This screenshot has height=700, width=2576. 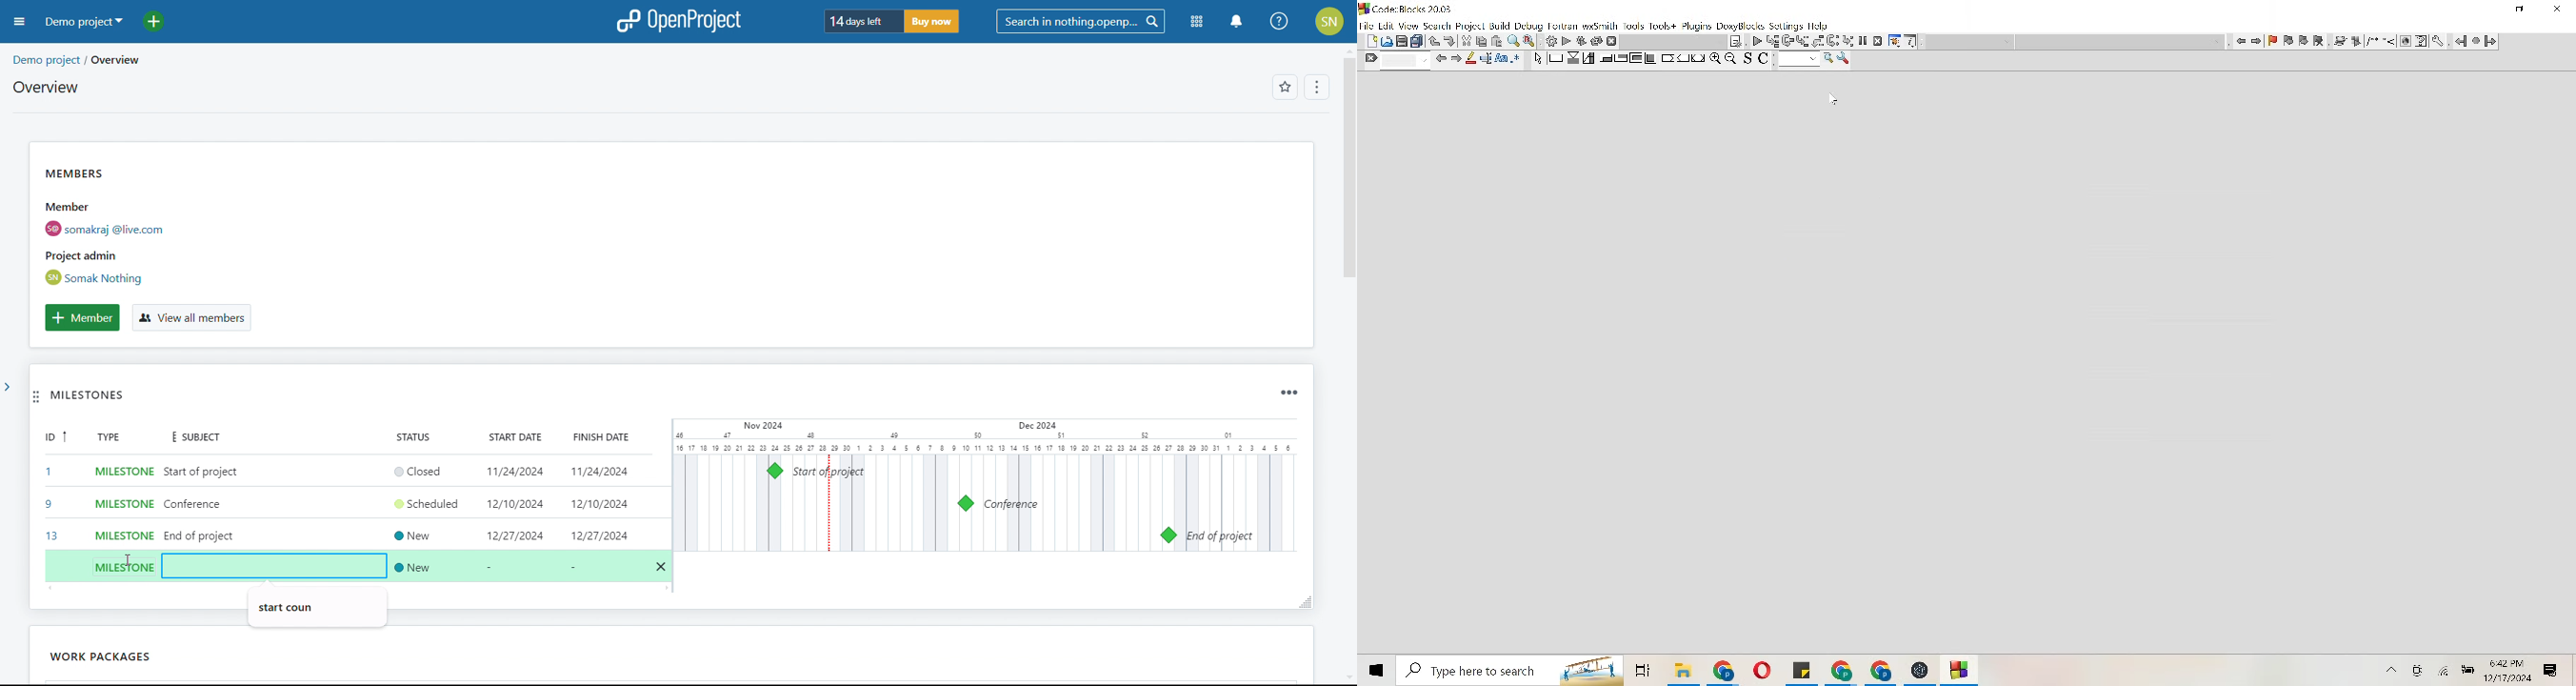 What do you see at coordinates (1408, 26) in the screenshot?
I see `View` at bounding box center [1408, 26].